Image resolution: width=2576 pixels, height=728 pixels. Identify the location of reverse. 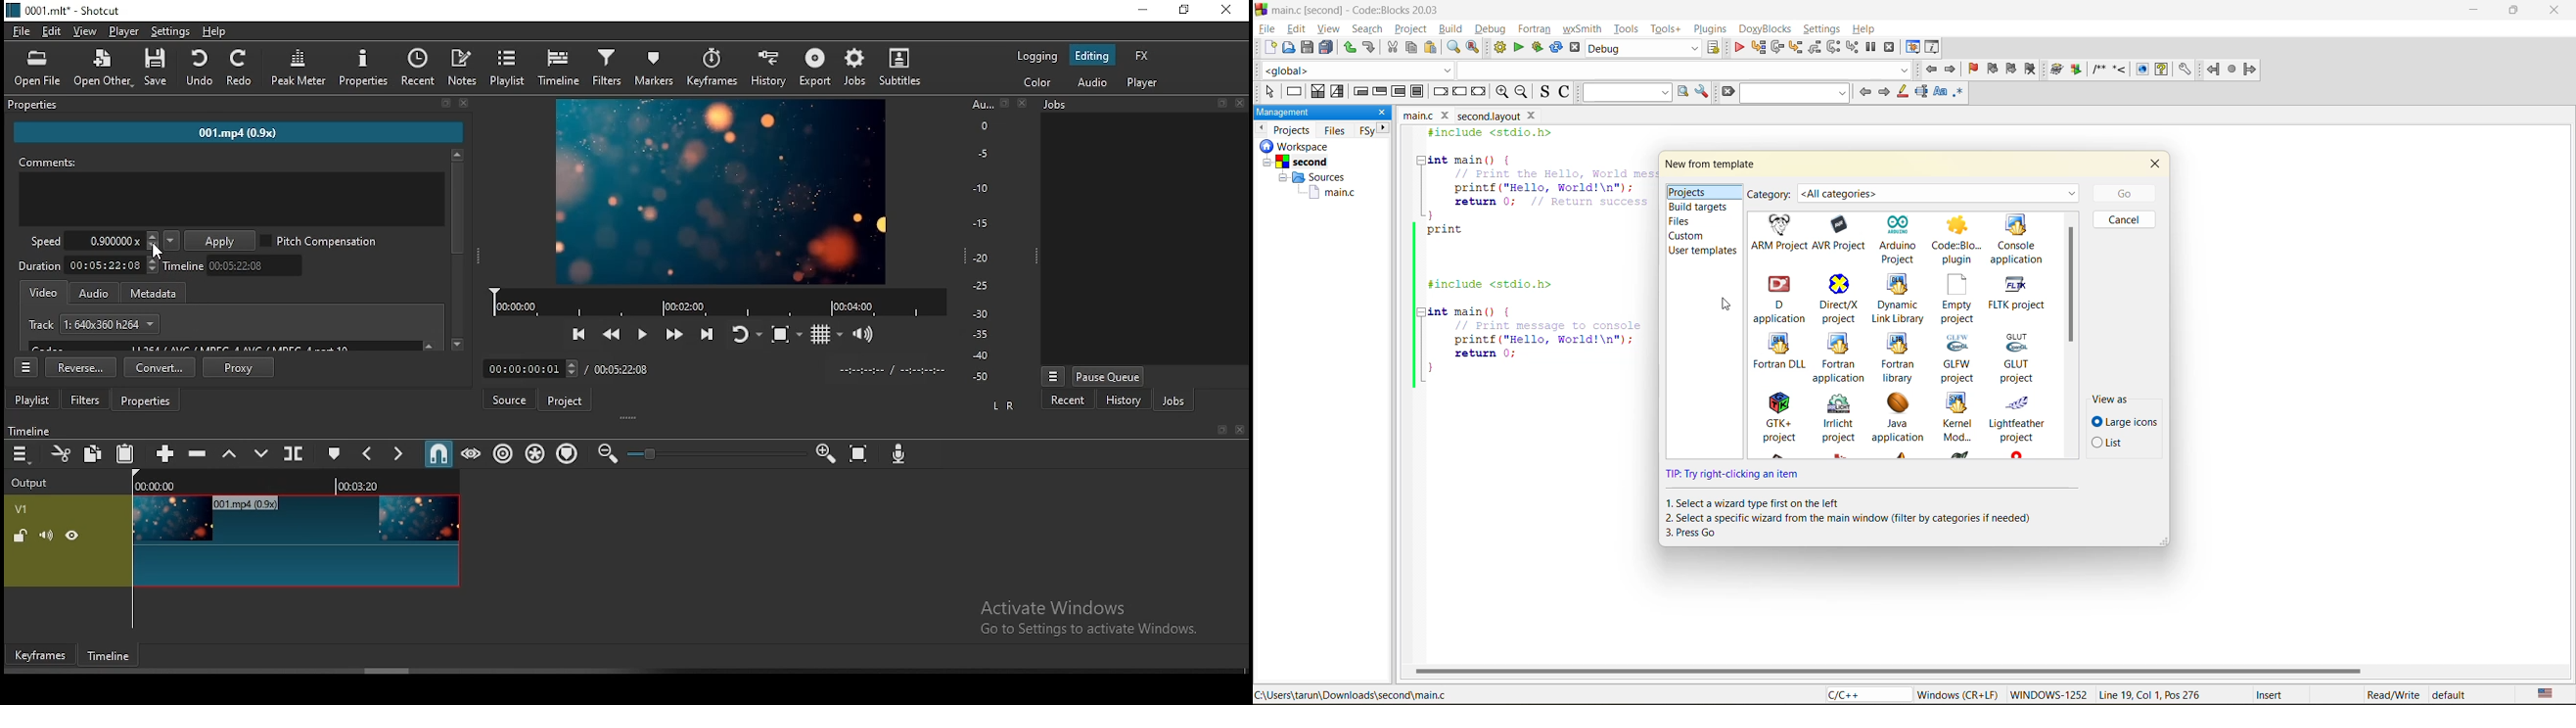
(81, 367).